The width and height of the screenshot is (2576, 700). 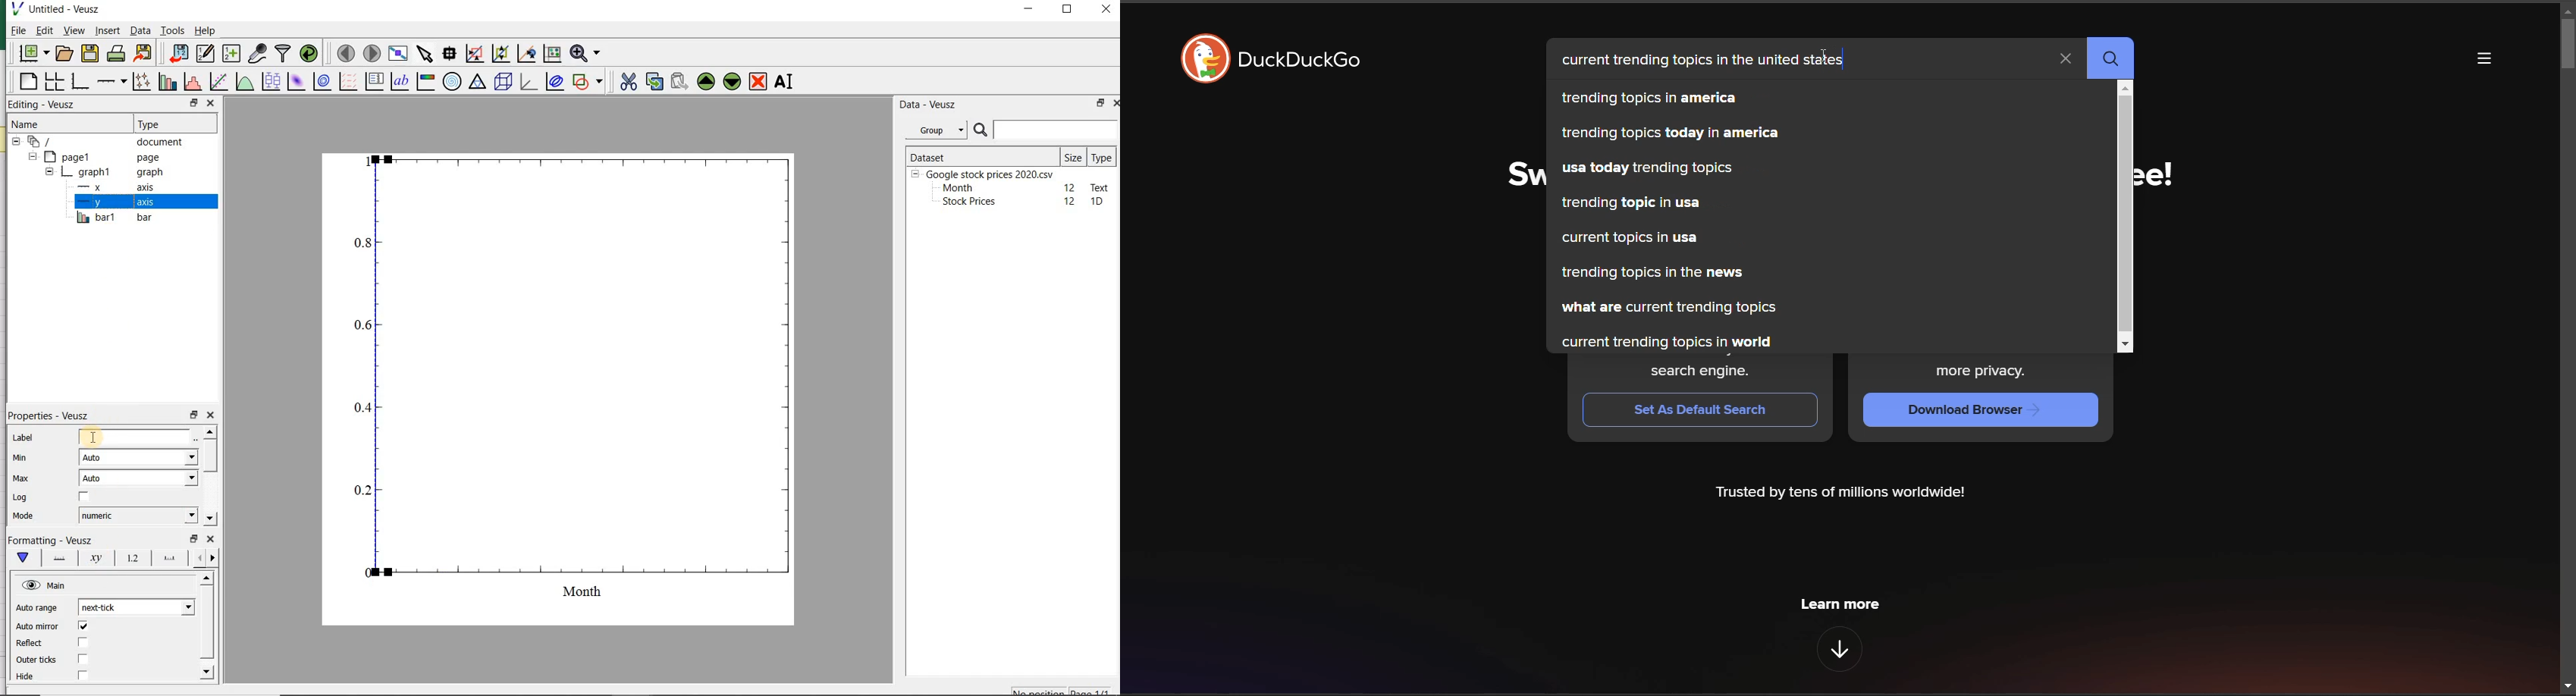 What do you see at coordinates (79, 82) in the screenshot?
I see `base graph` at bounding box center [79, 82].